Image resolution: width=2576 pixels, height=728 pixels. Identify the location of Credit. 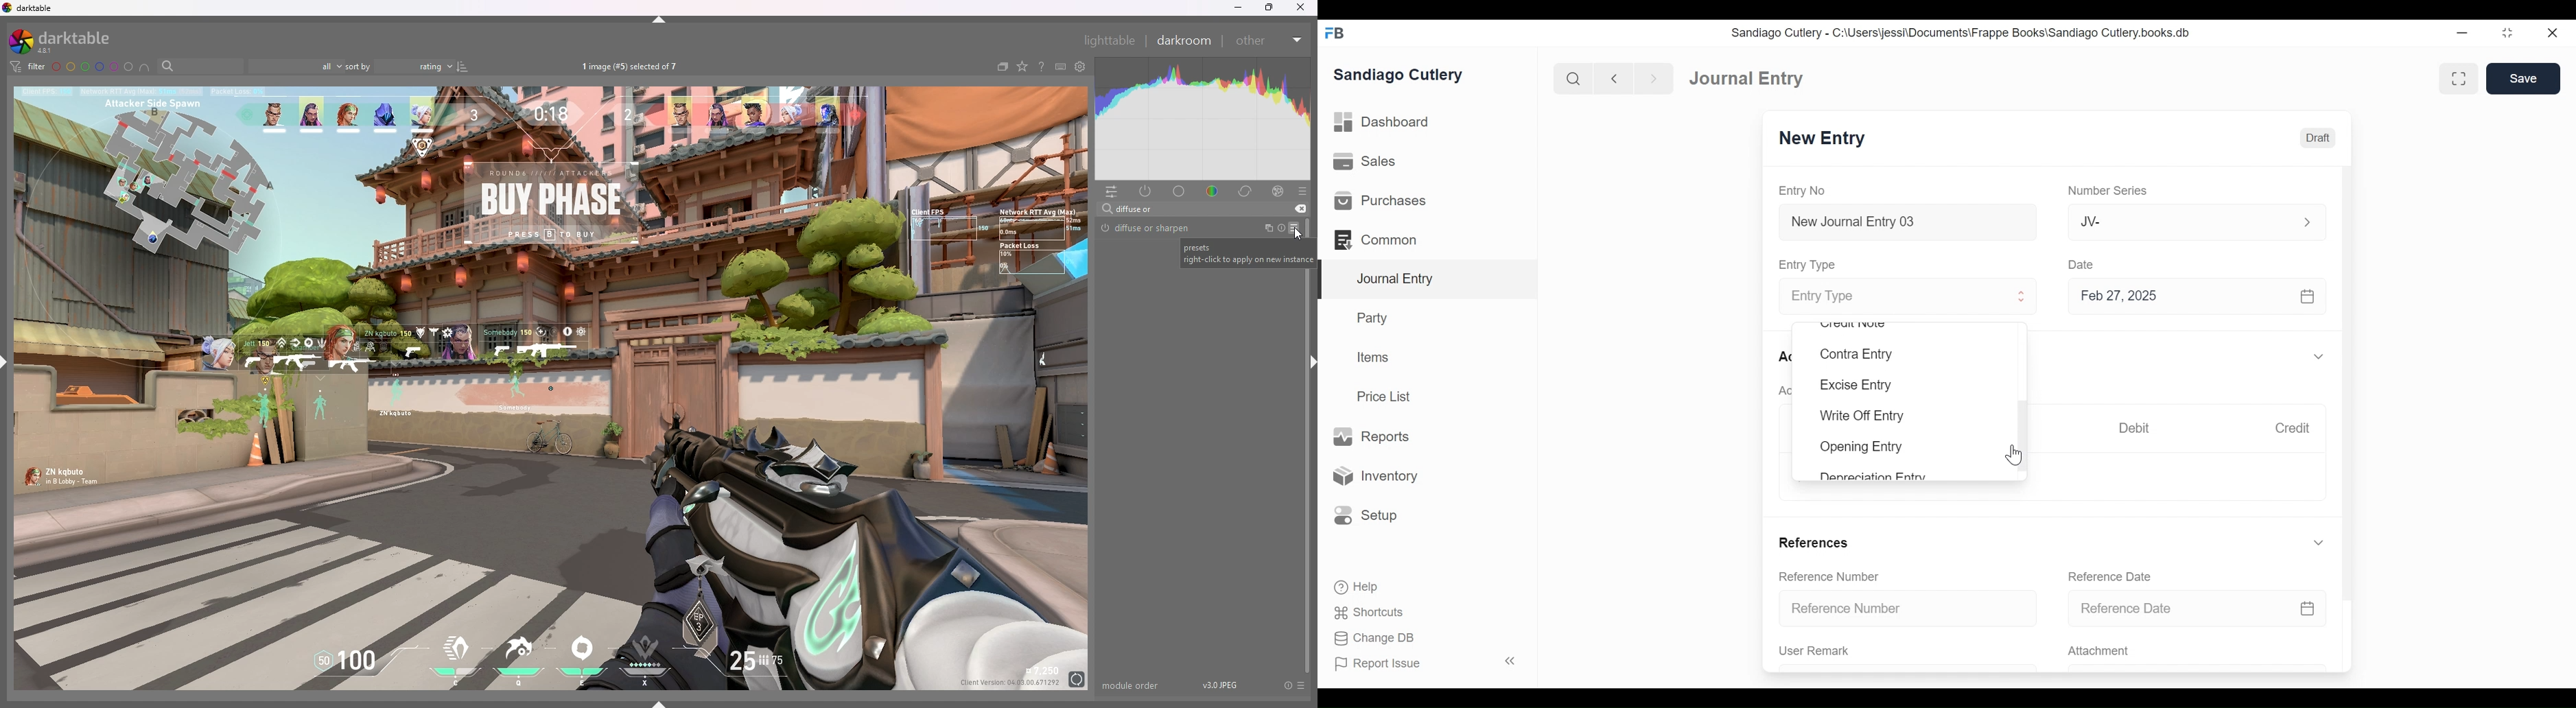
(2295, 428).